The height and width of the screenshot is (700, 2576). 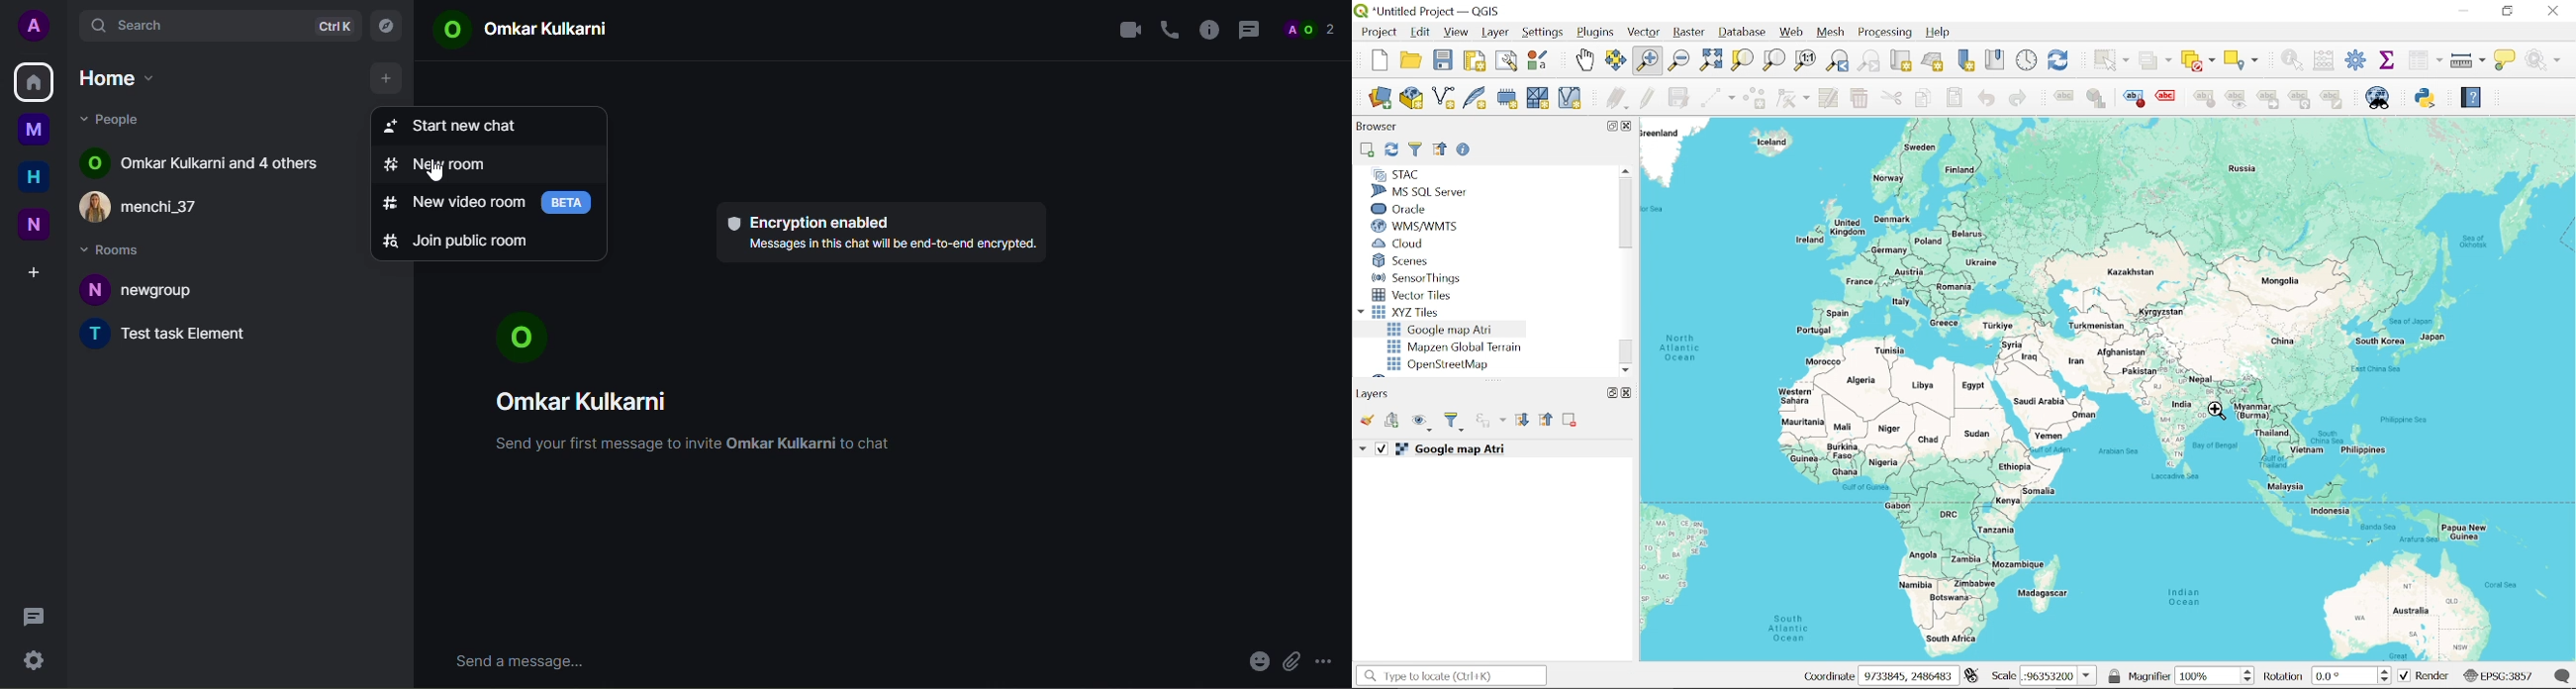 I want to click on Layer, so click(x=1495, y=33).